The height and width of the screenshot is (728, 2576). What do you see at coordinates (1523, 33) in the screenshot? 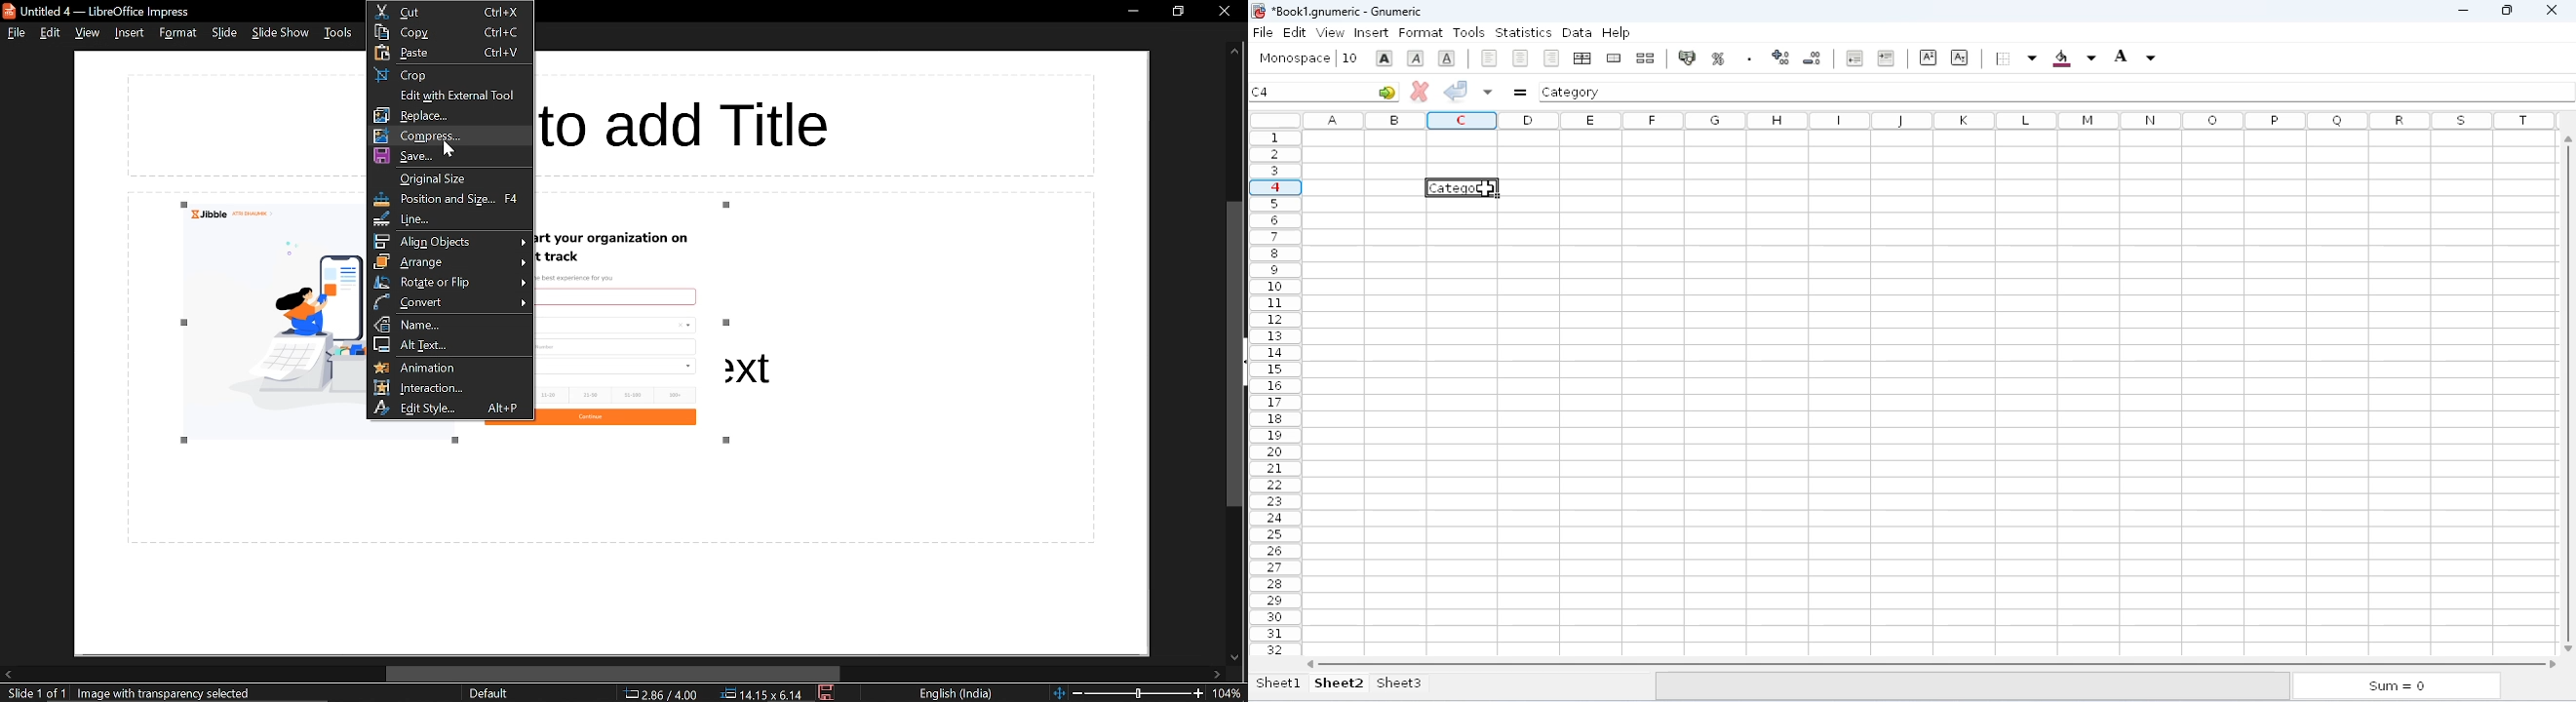
I see `statistics` at bounding box center [1523, 33].